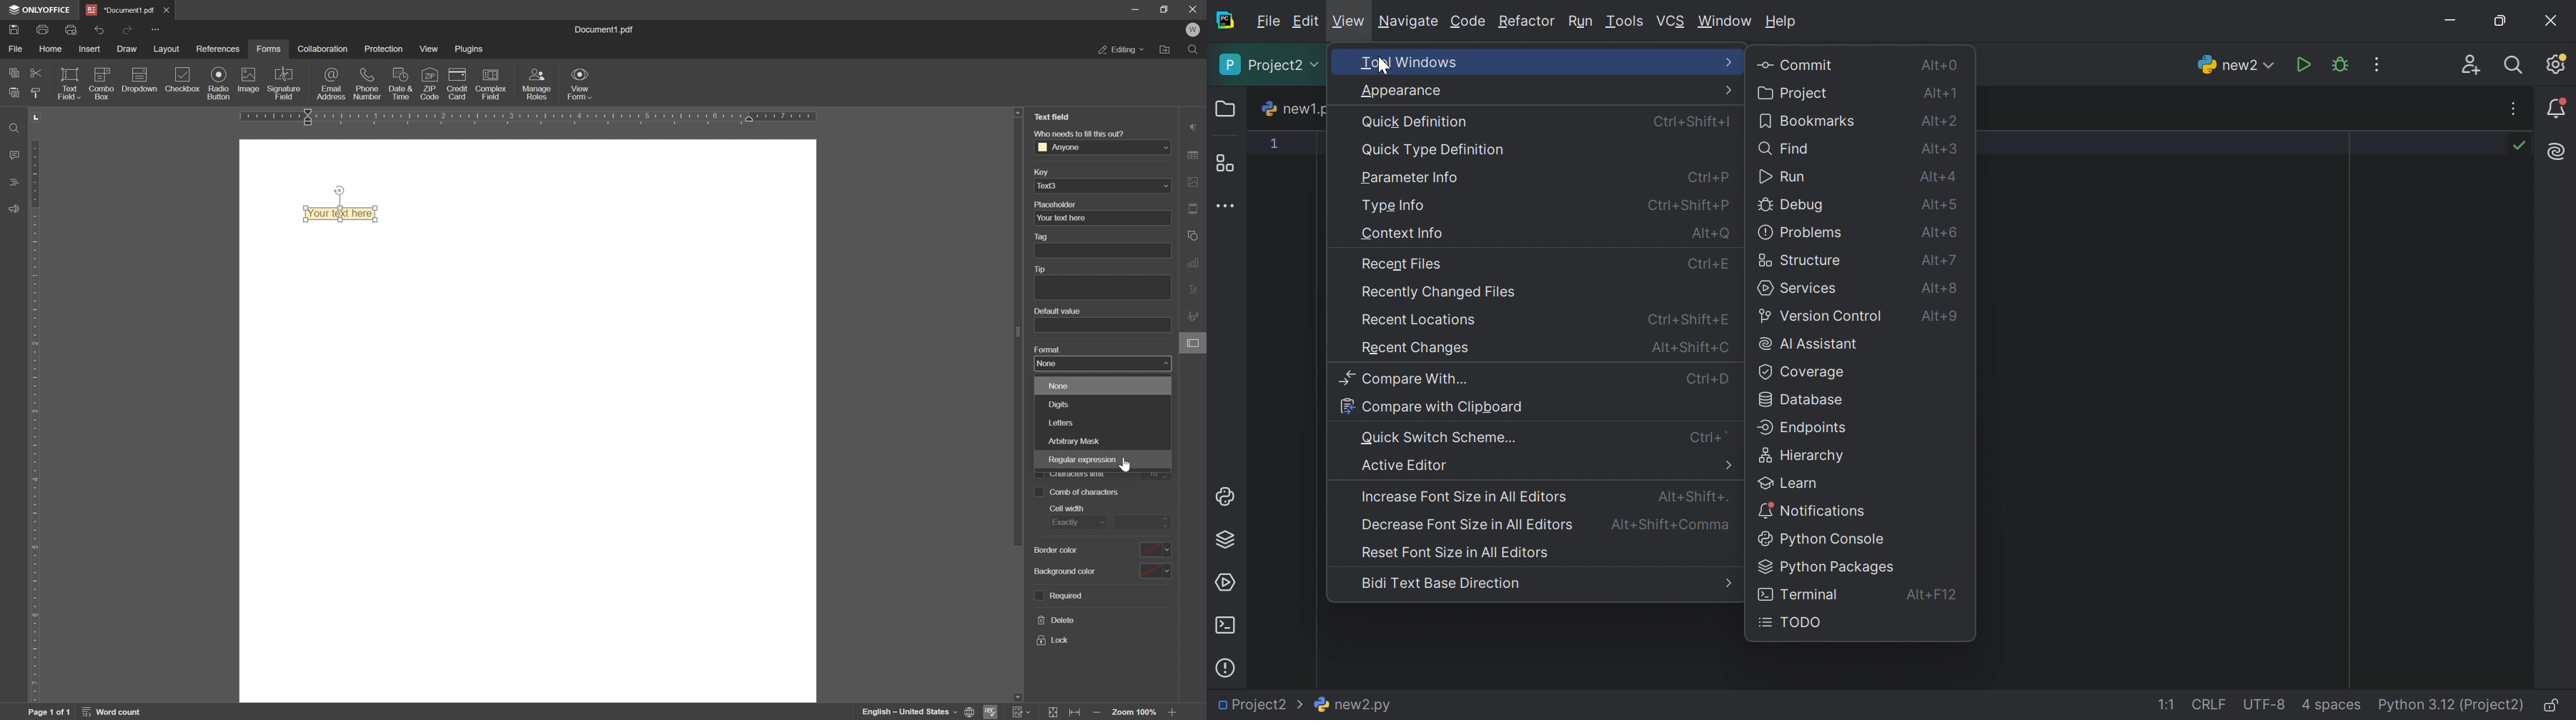  I want to click on insert, so click(93, 49).